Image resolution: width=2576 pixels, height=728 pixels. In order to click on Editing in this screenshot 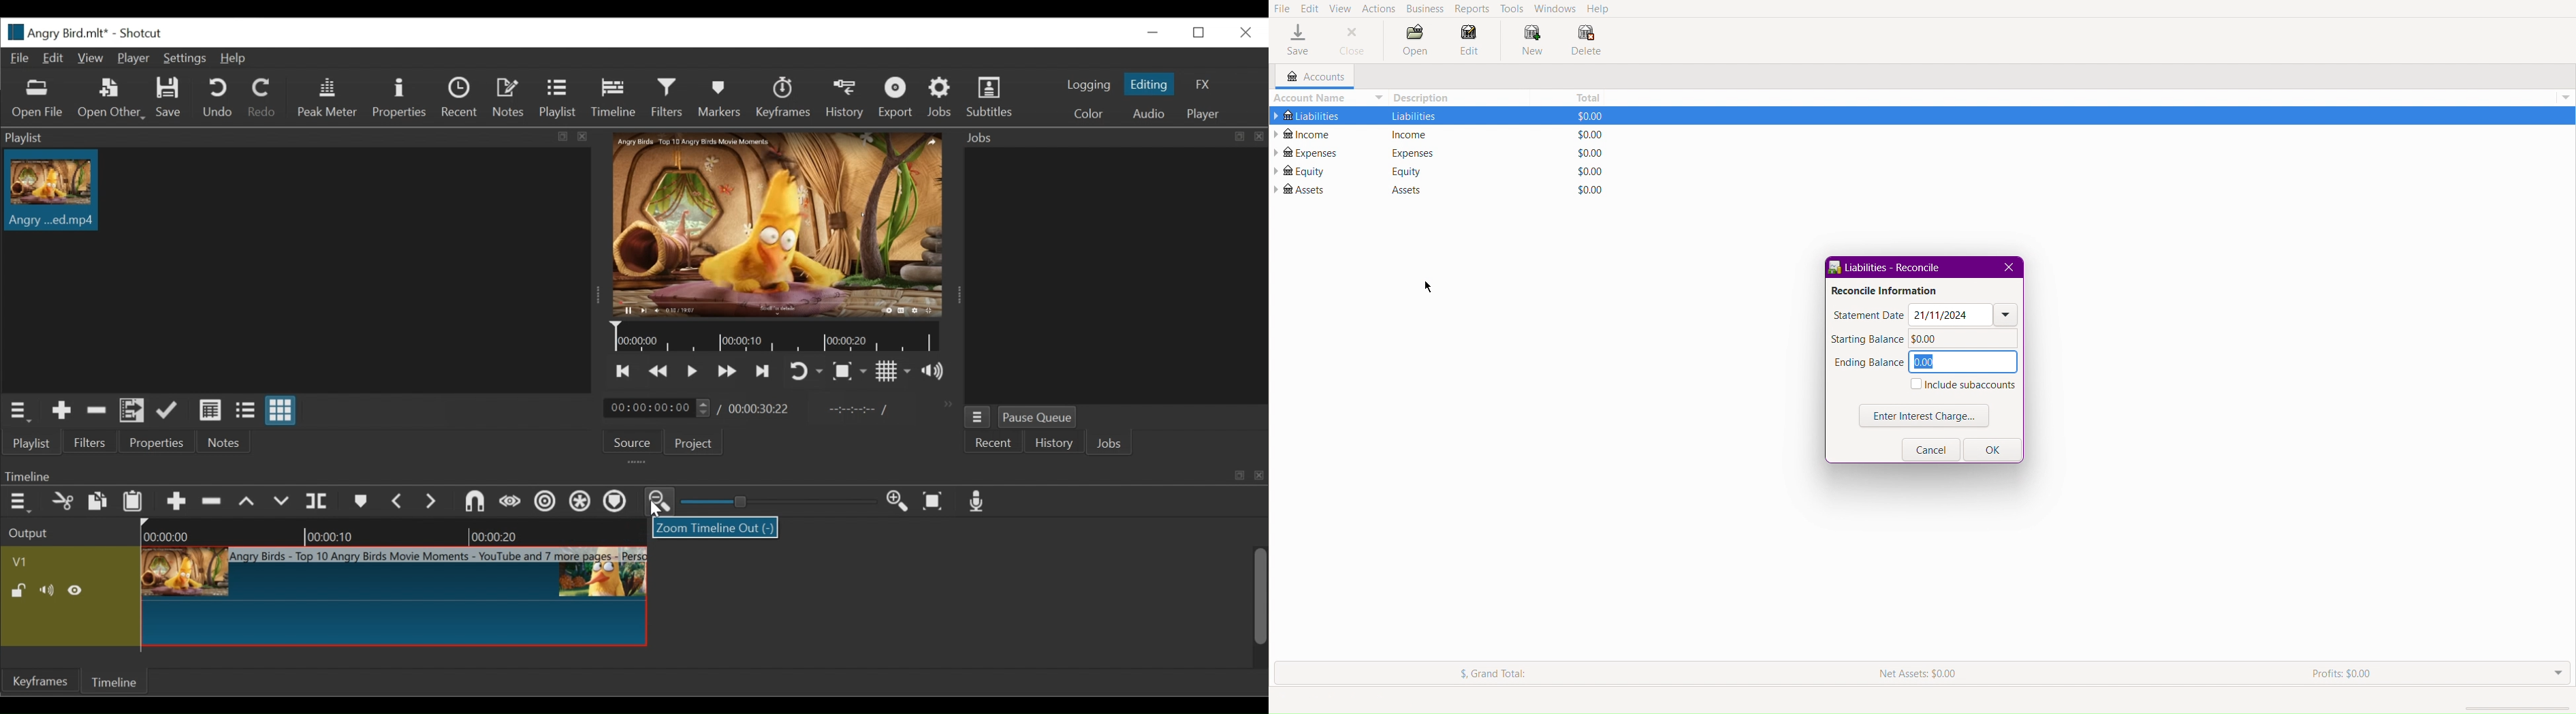, I will do `click(1151, 84)`.